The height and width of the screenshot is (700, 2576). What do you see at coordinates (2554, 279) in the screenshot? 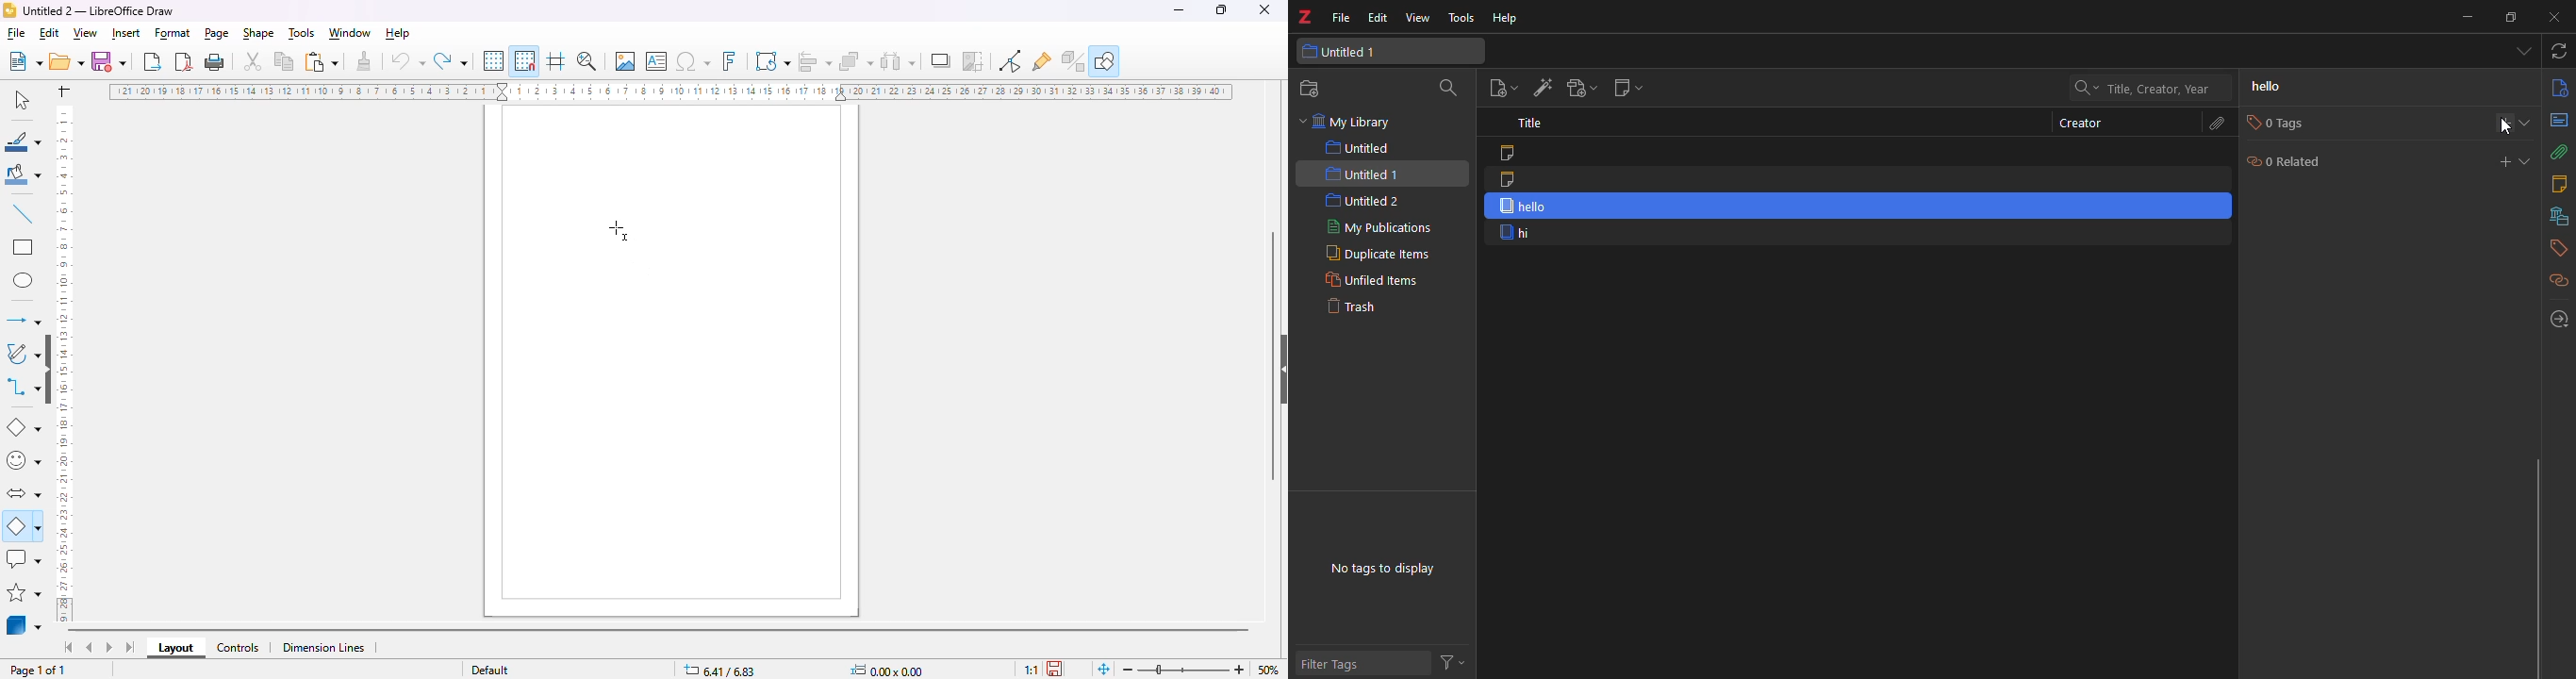
I see `related` at bounding box center [2554, 279].